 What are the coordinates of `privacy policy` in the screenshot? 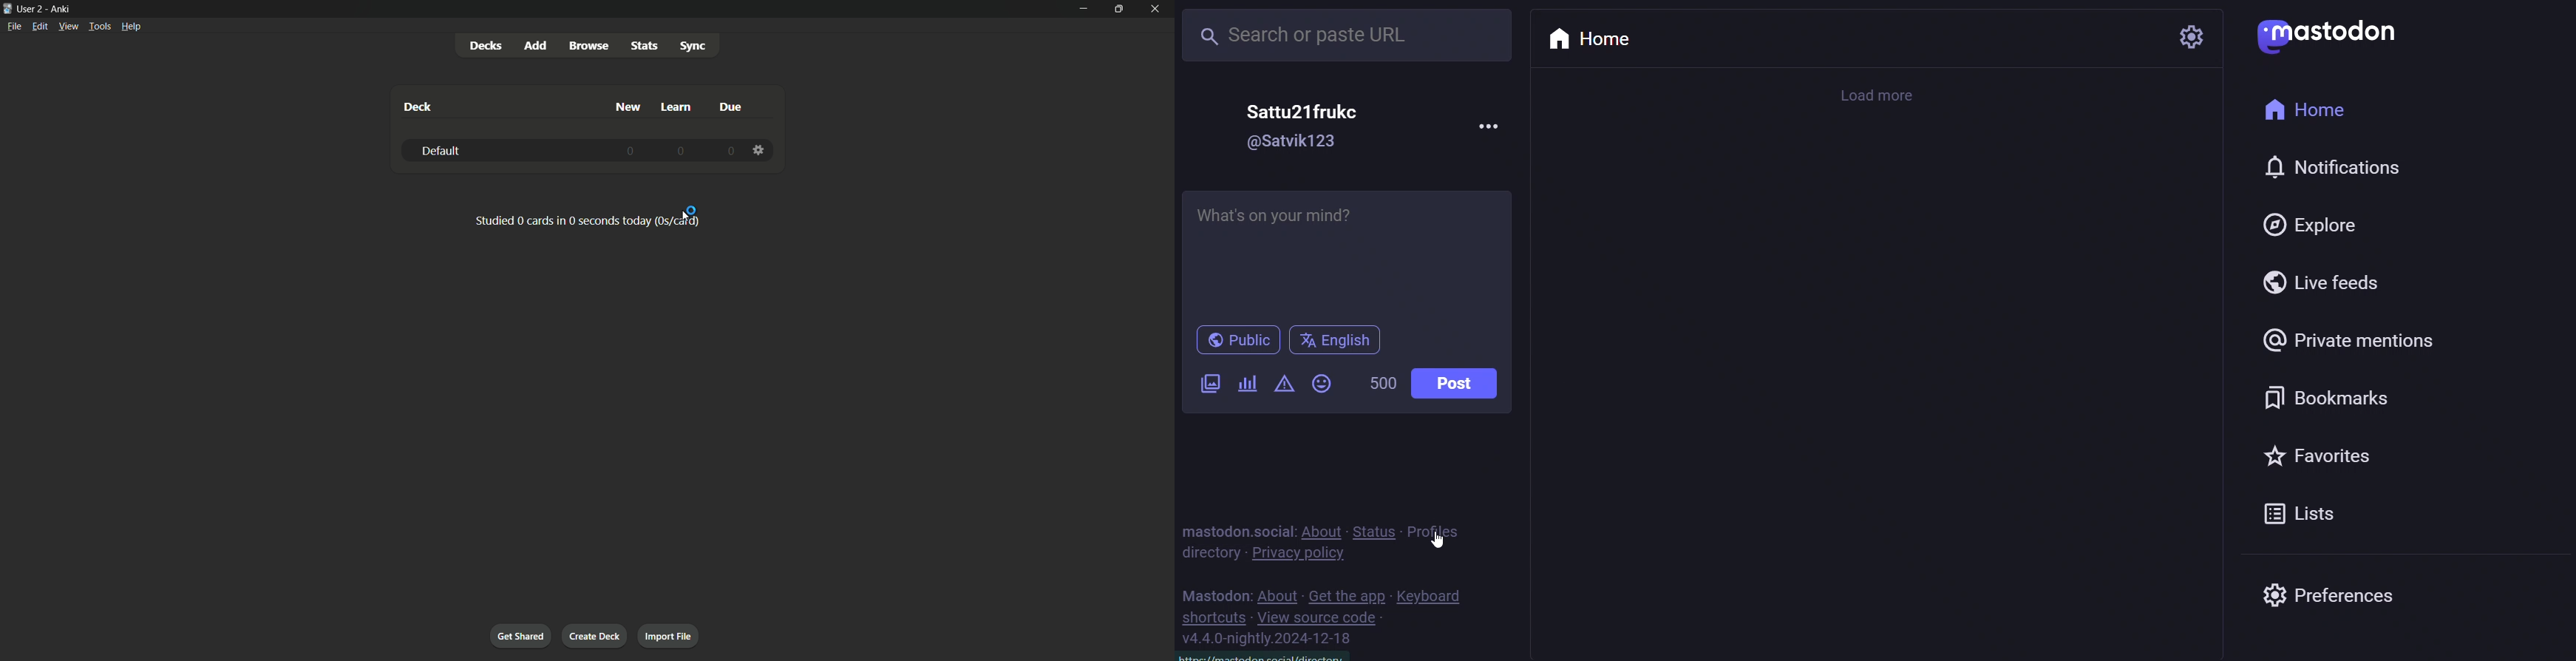 It's located at (1299, 555).